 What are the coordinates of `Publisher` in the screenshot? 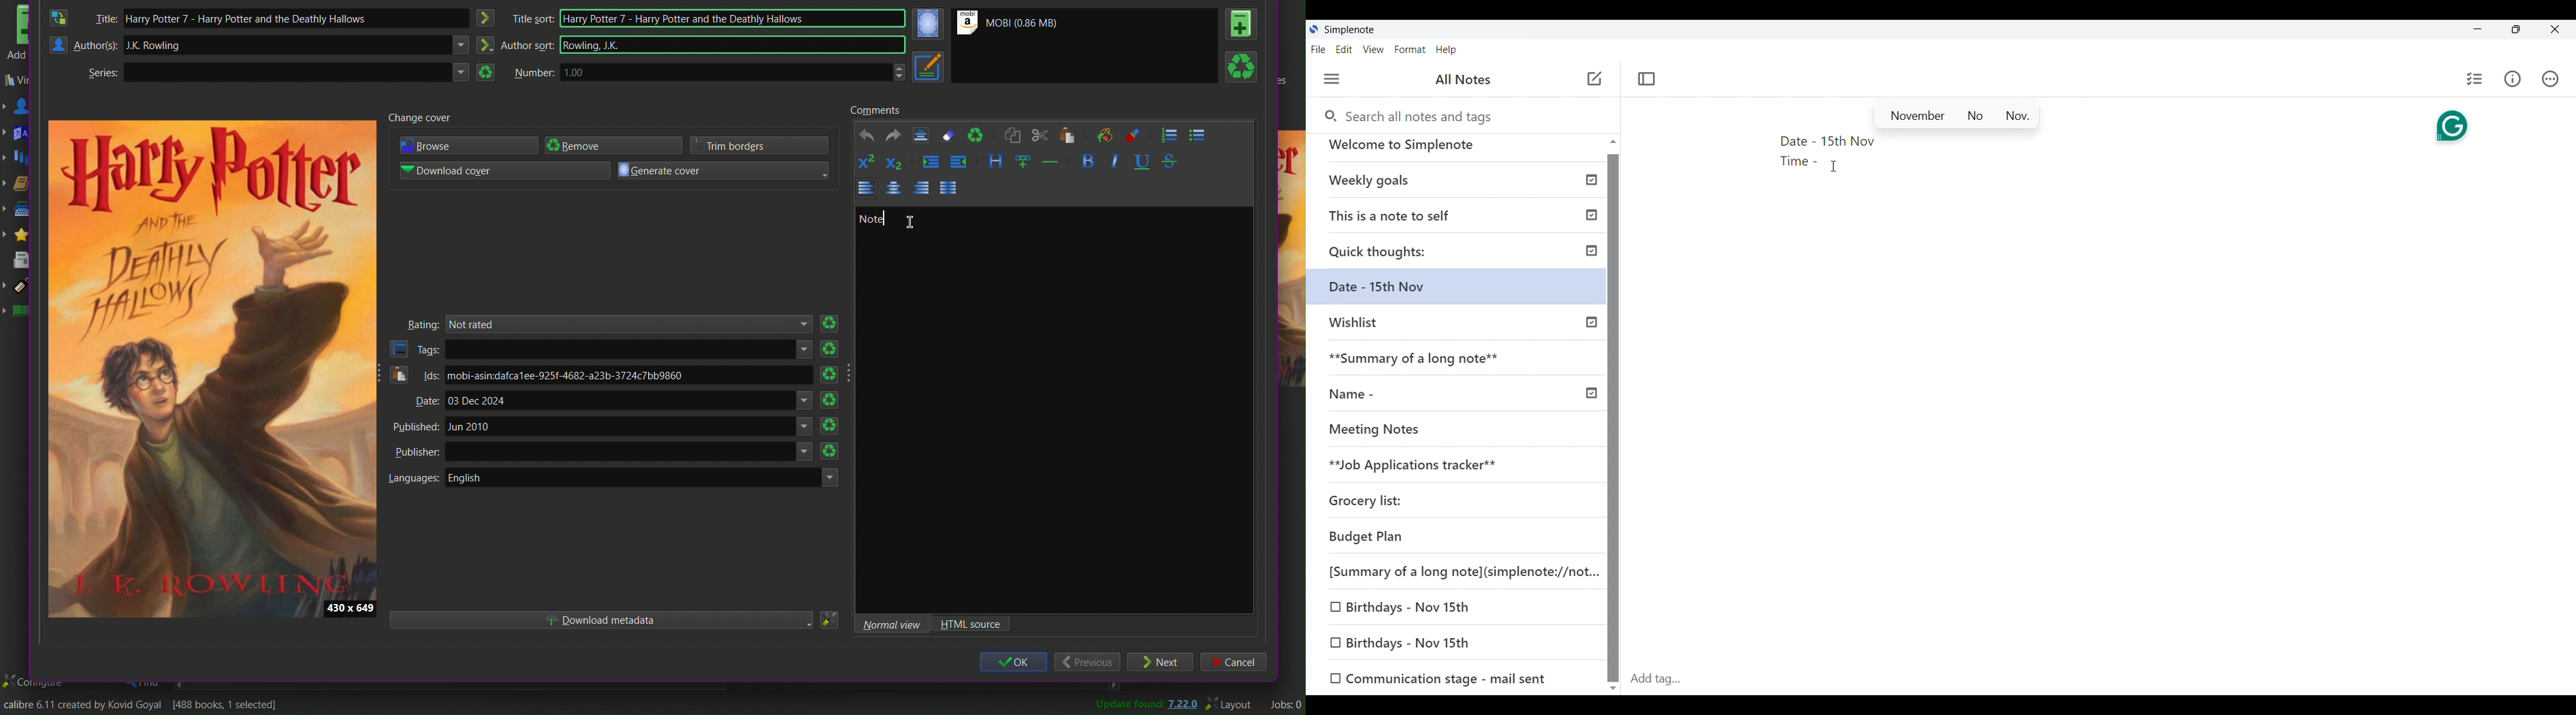 It's located at (415, 452).